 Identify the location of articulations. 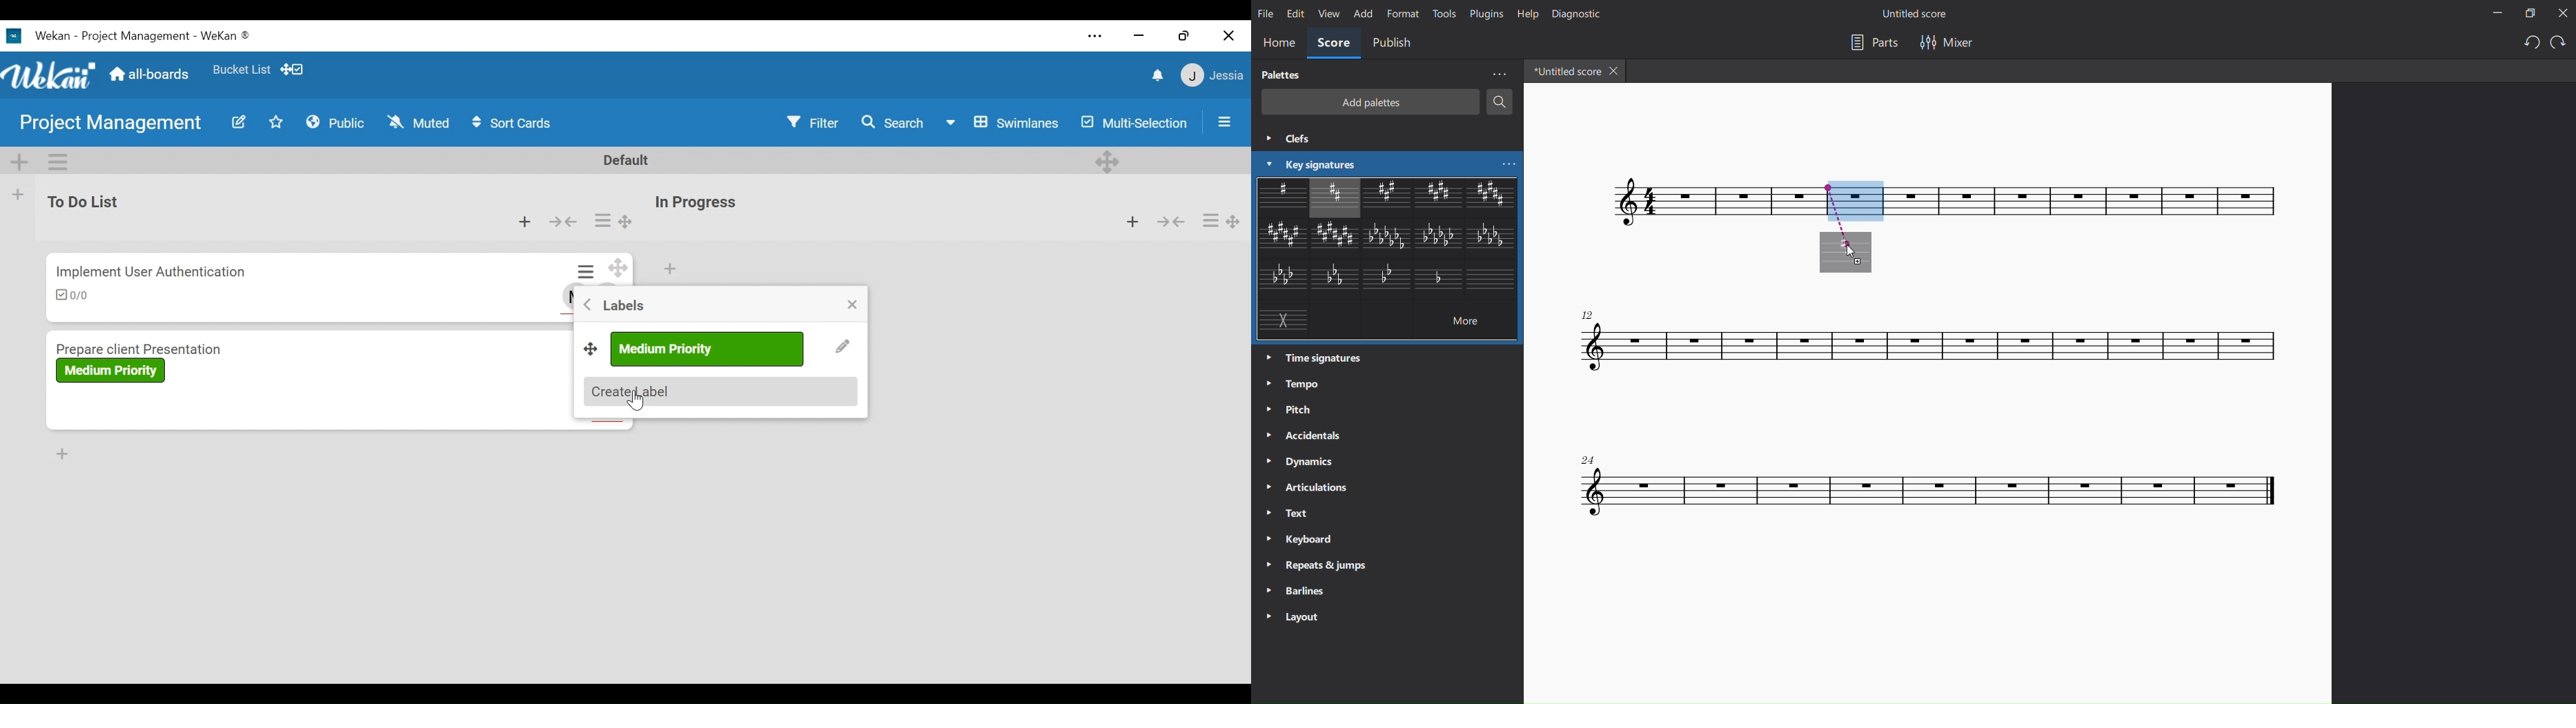
(1312, 488).